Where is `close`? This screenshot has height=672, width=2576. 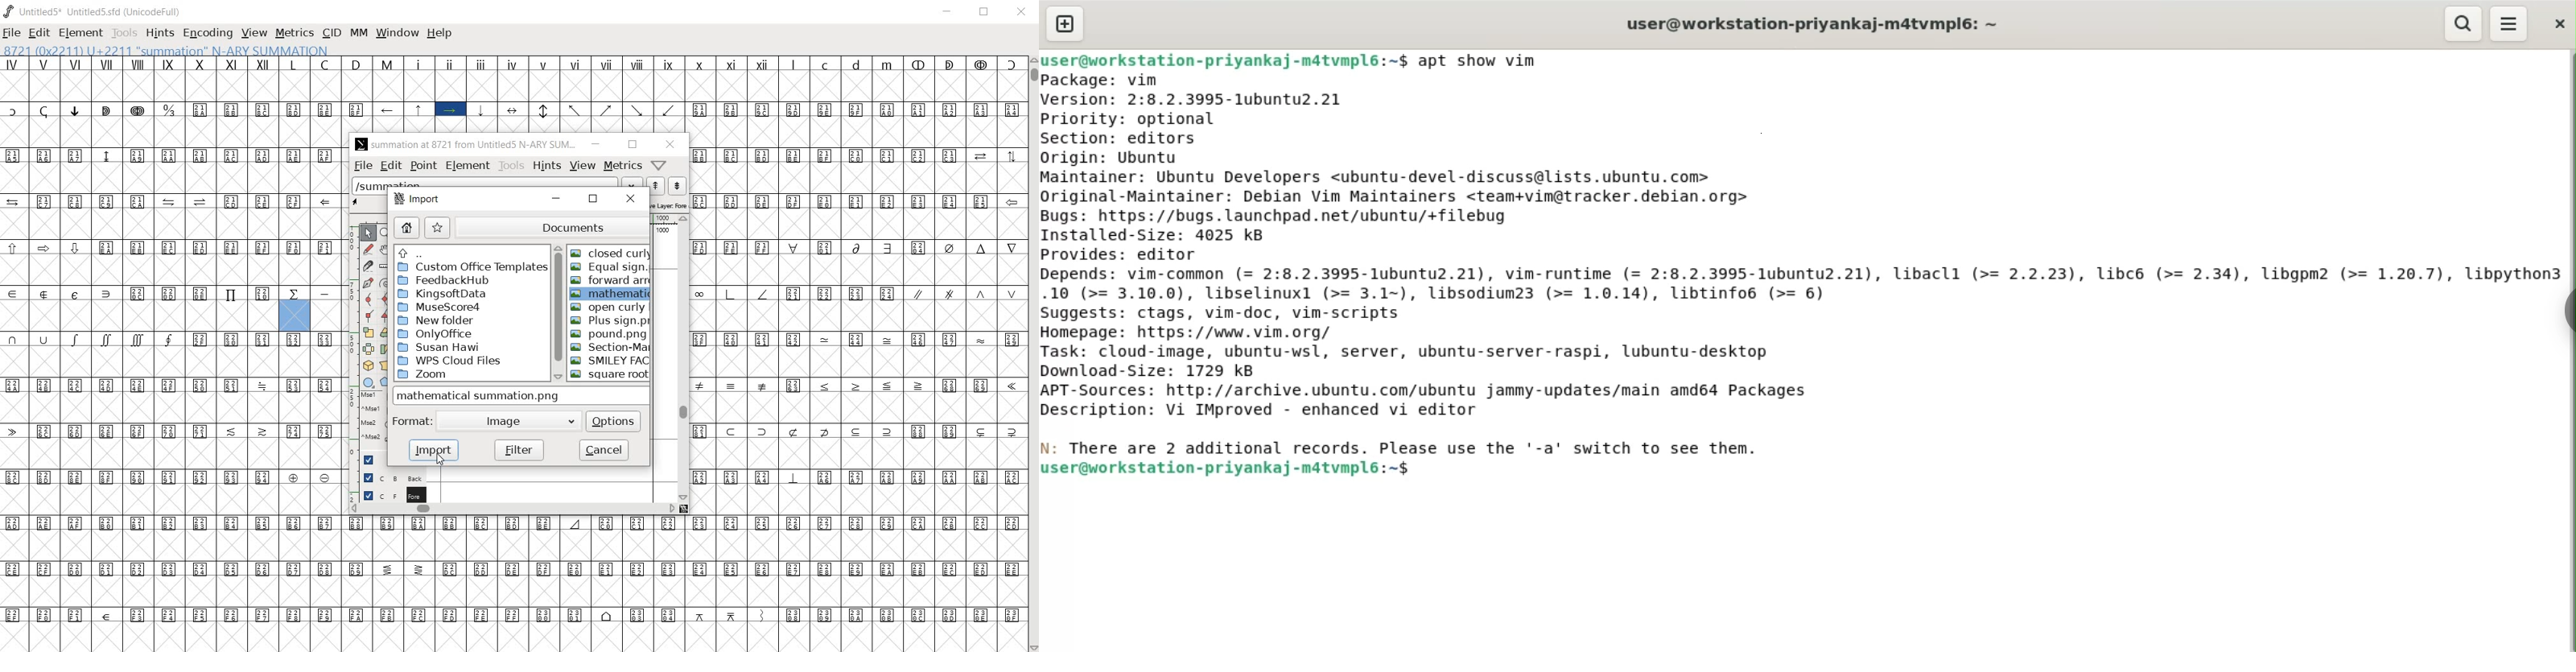 close is located at coordinates (630, 203).